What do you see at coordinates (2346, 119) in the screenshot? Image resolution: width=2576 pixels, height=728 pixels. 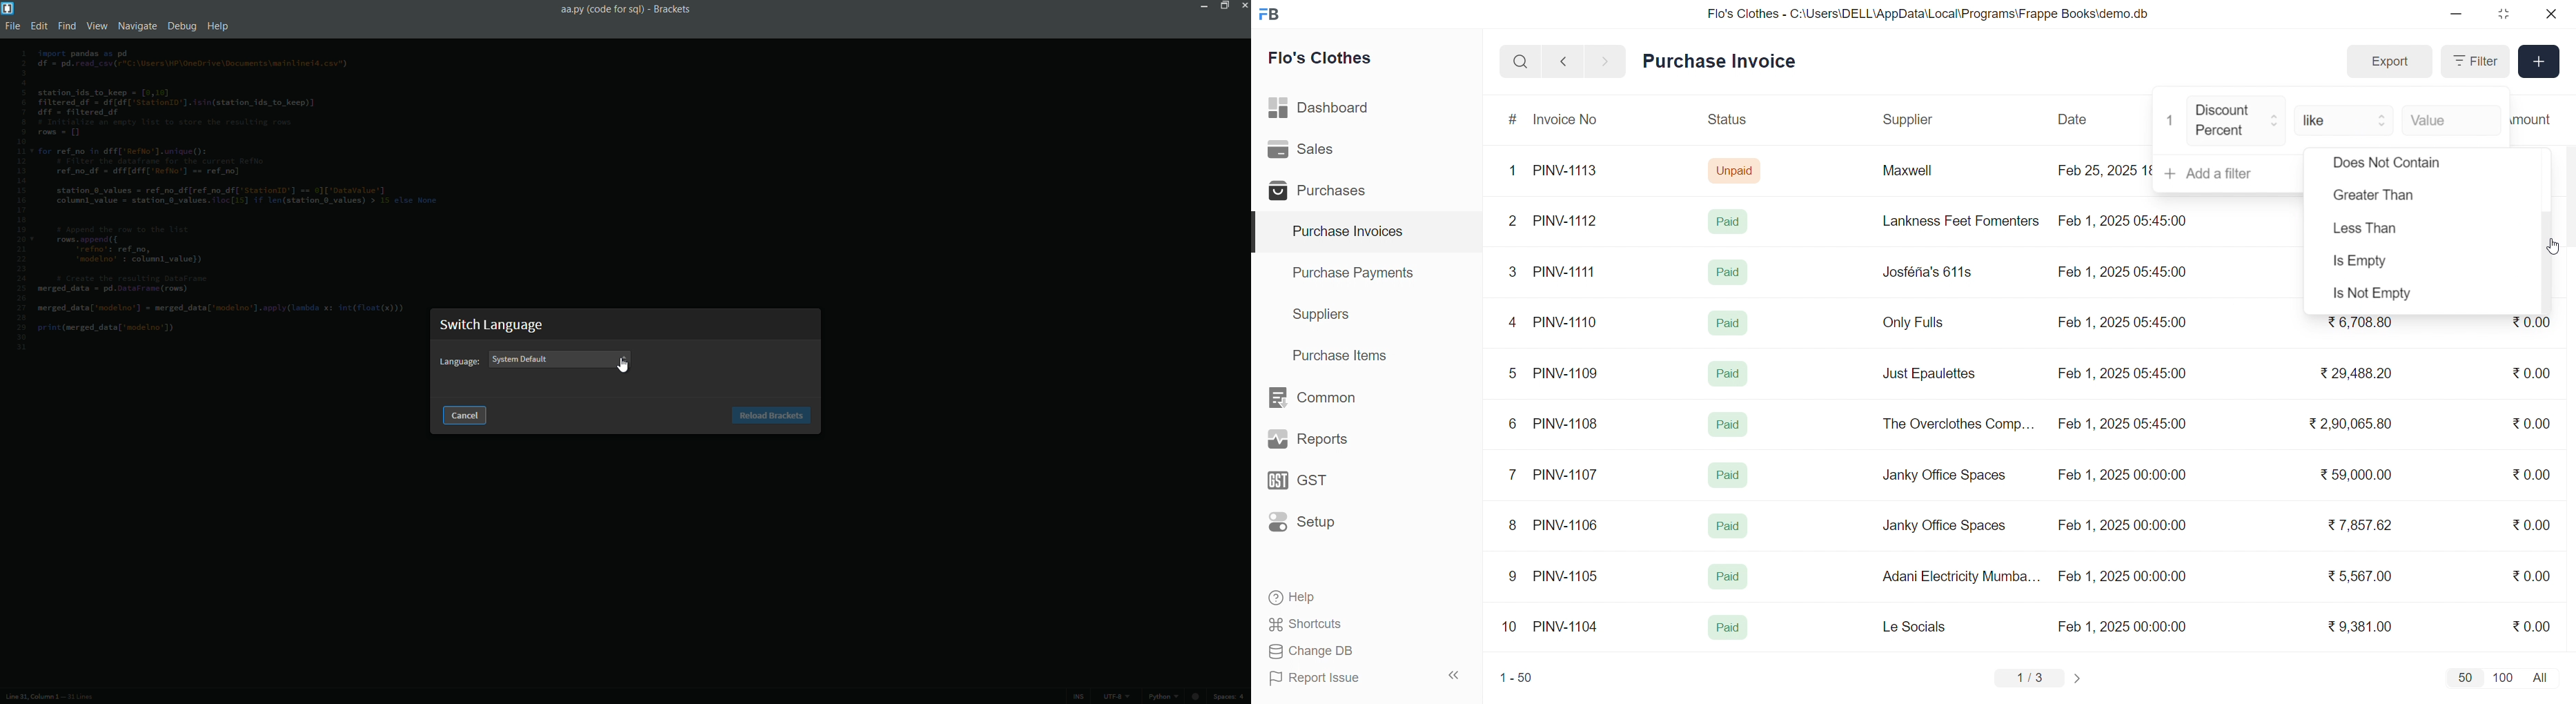 I see `like` at bounding box center [2346, 119].